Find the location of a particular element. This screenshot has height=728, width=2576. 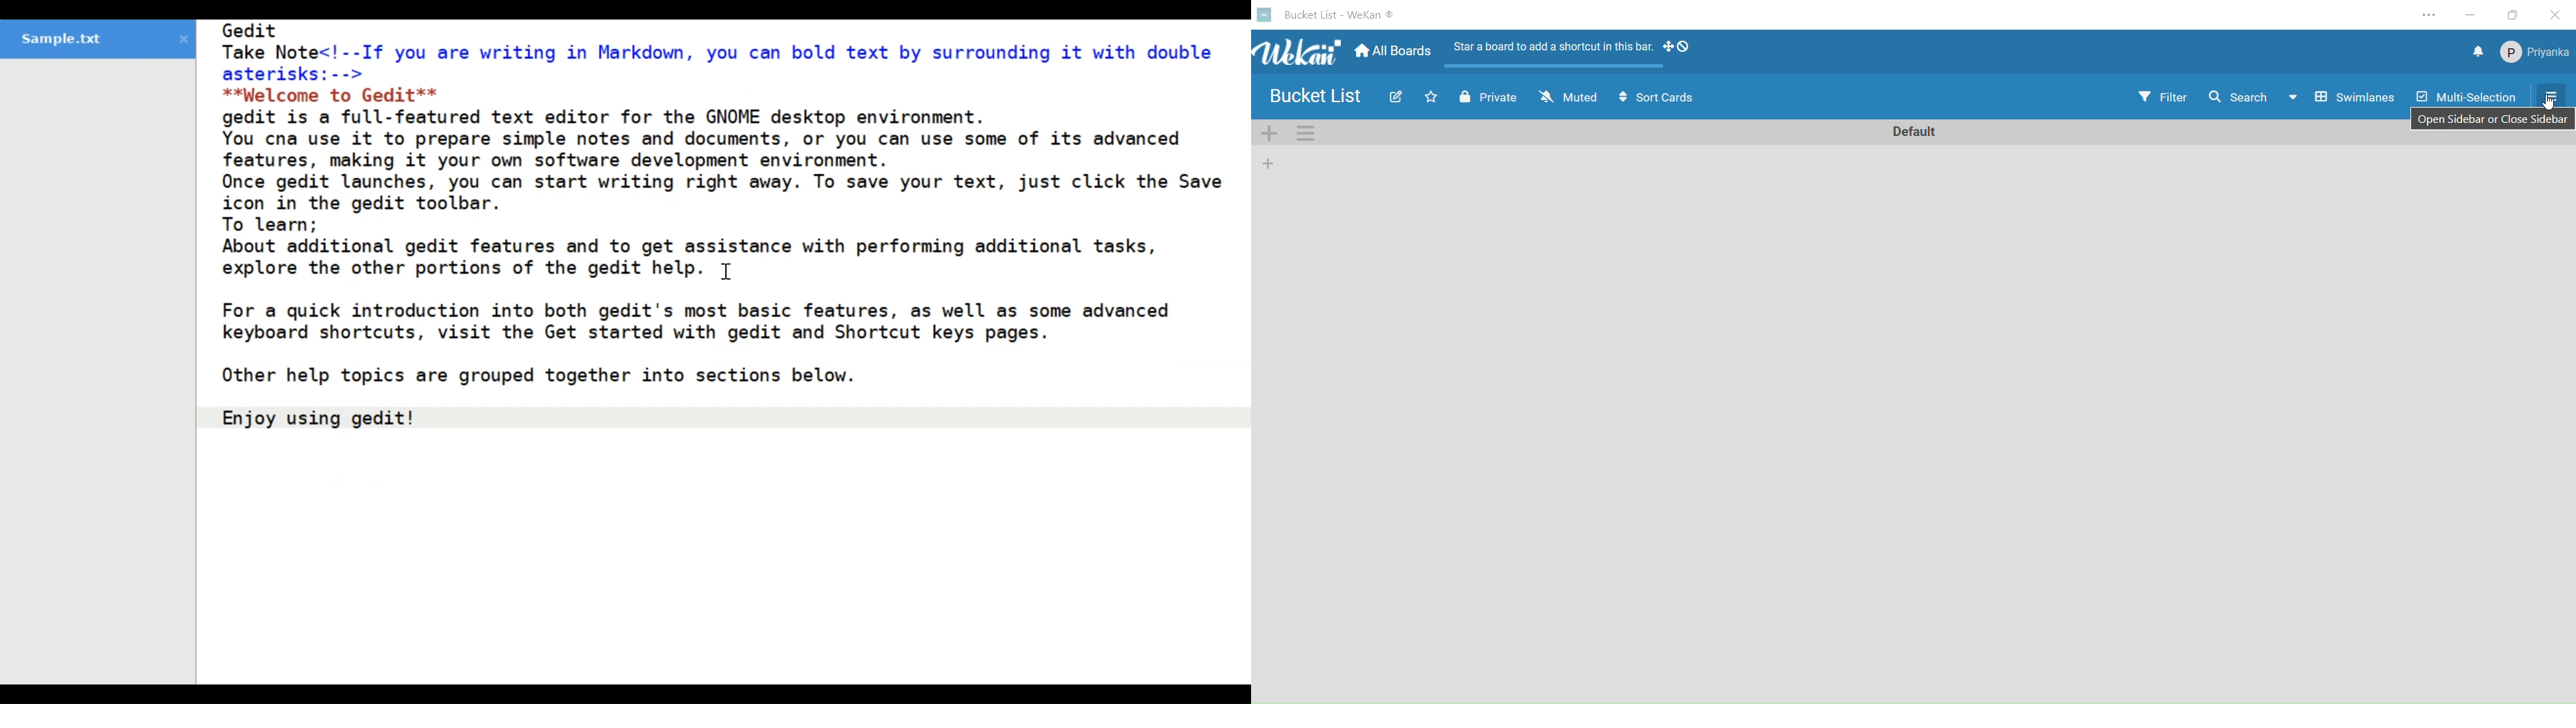

add swimlane is located at coordinates (1271, 134).